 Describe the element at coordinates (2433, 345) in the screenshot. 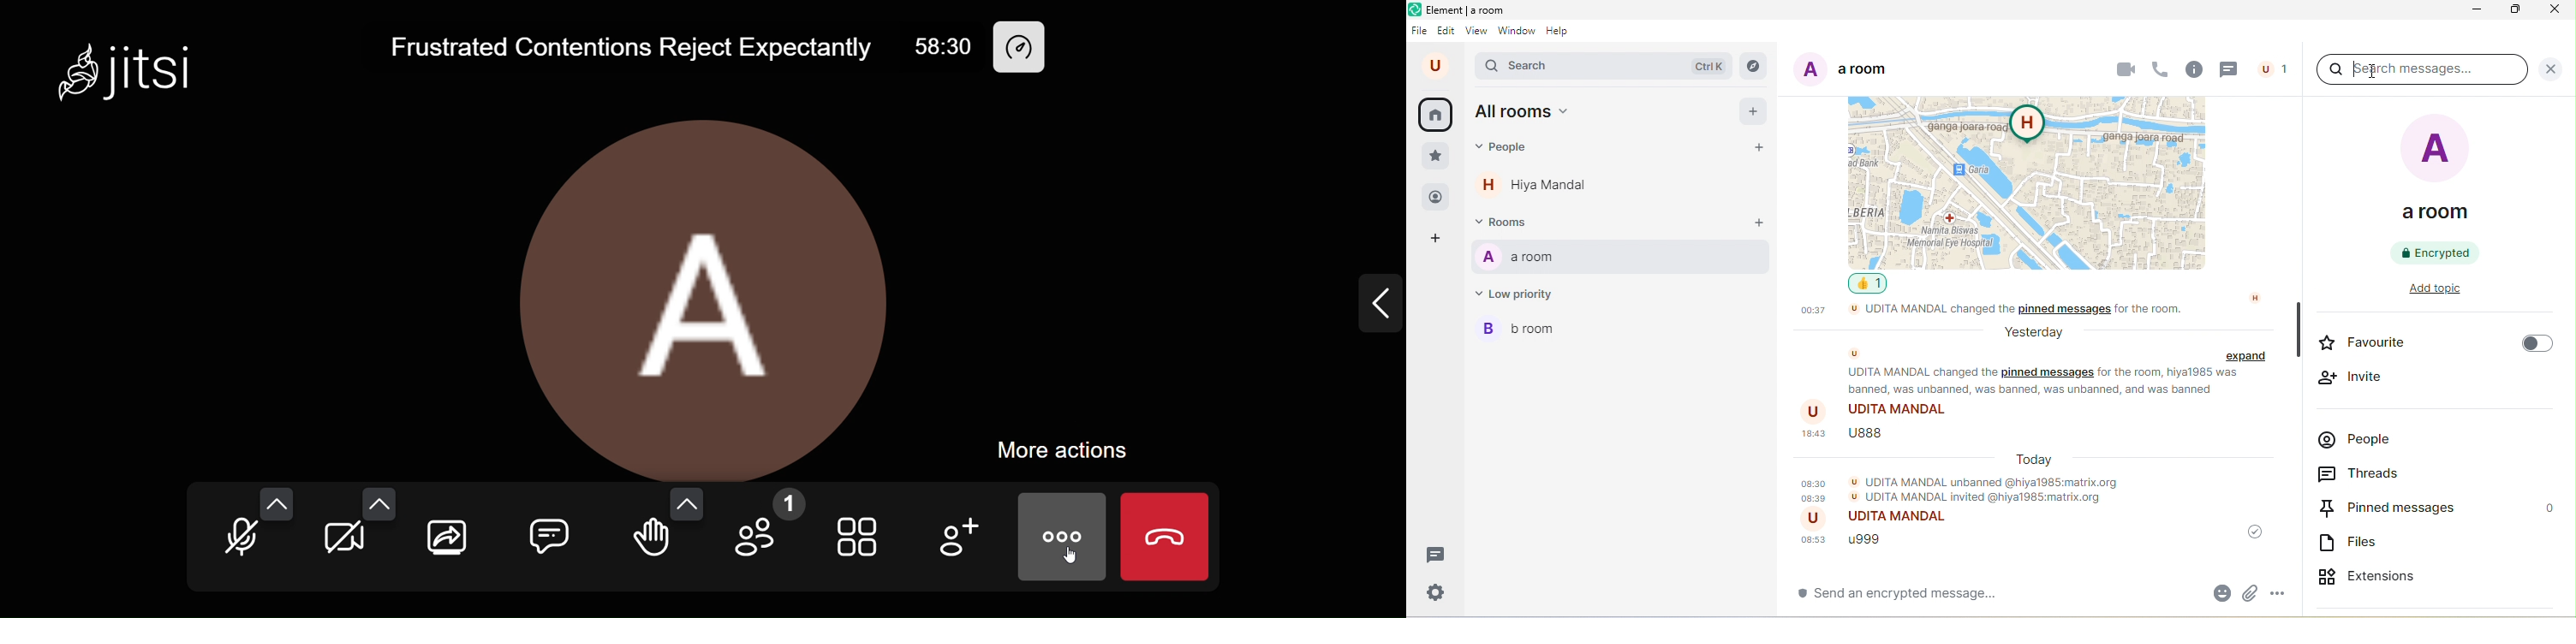

I see `favourite` at that location.